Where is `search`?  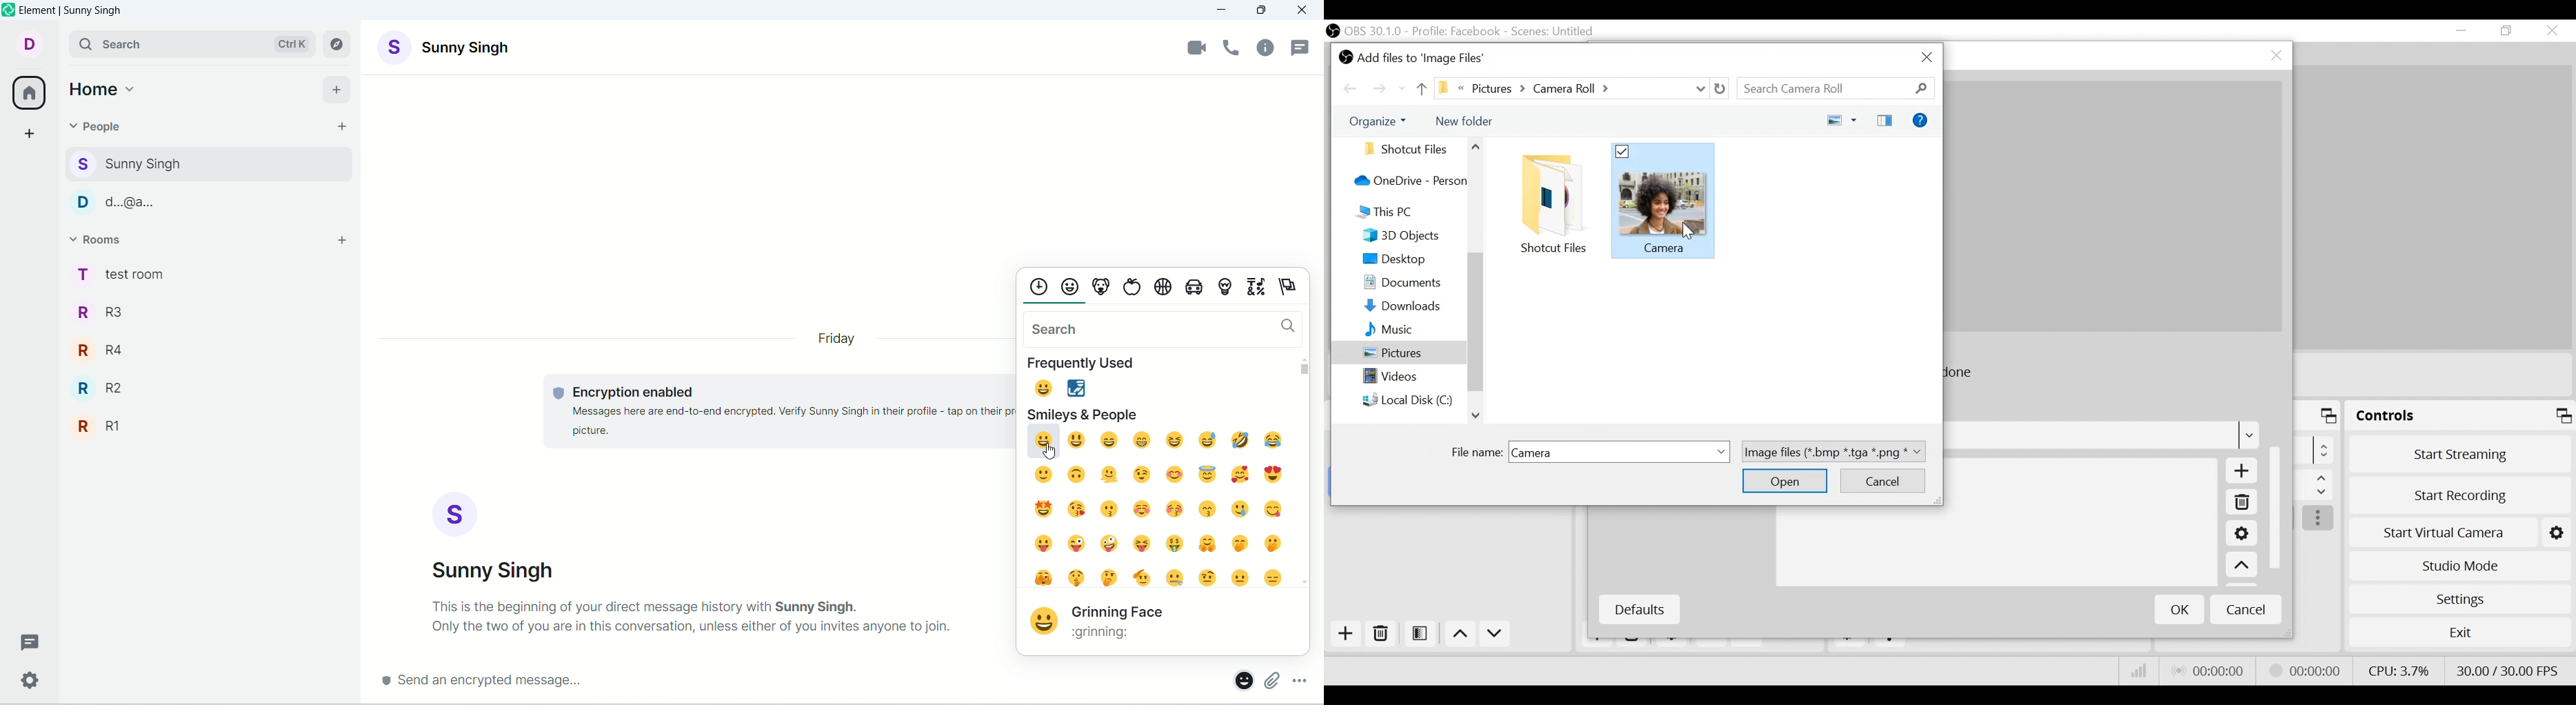
search is located at coordinates (191, 43).